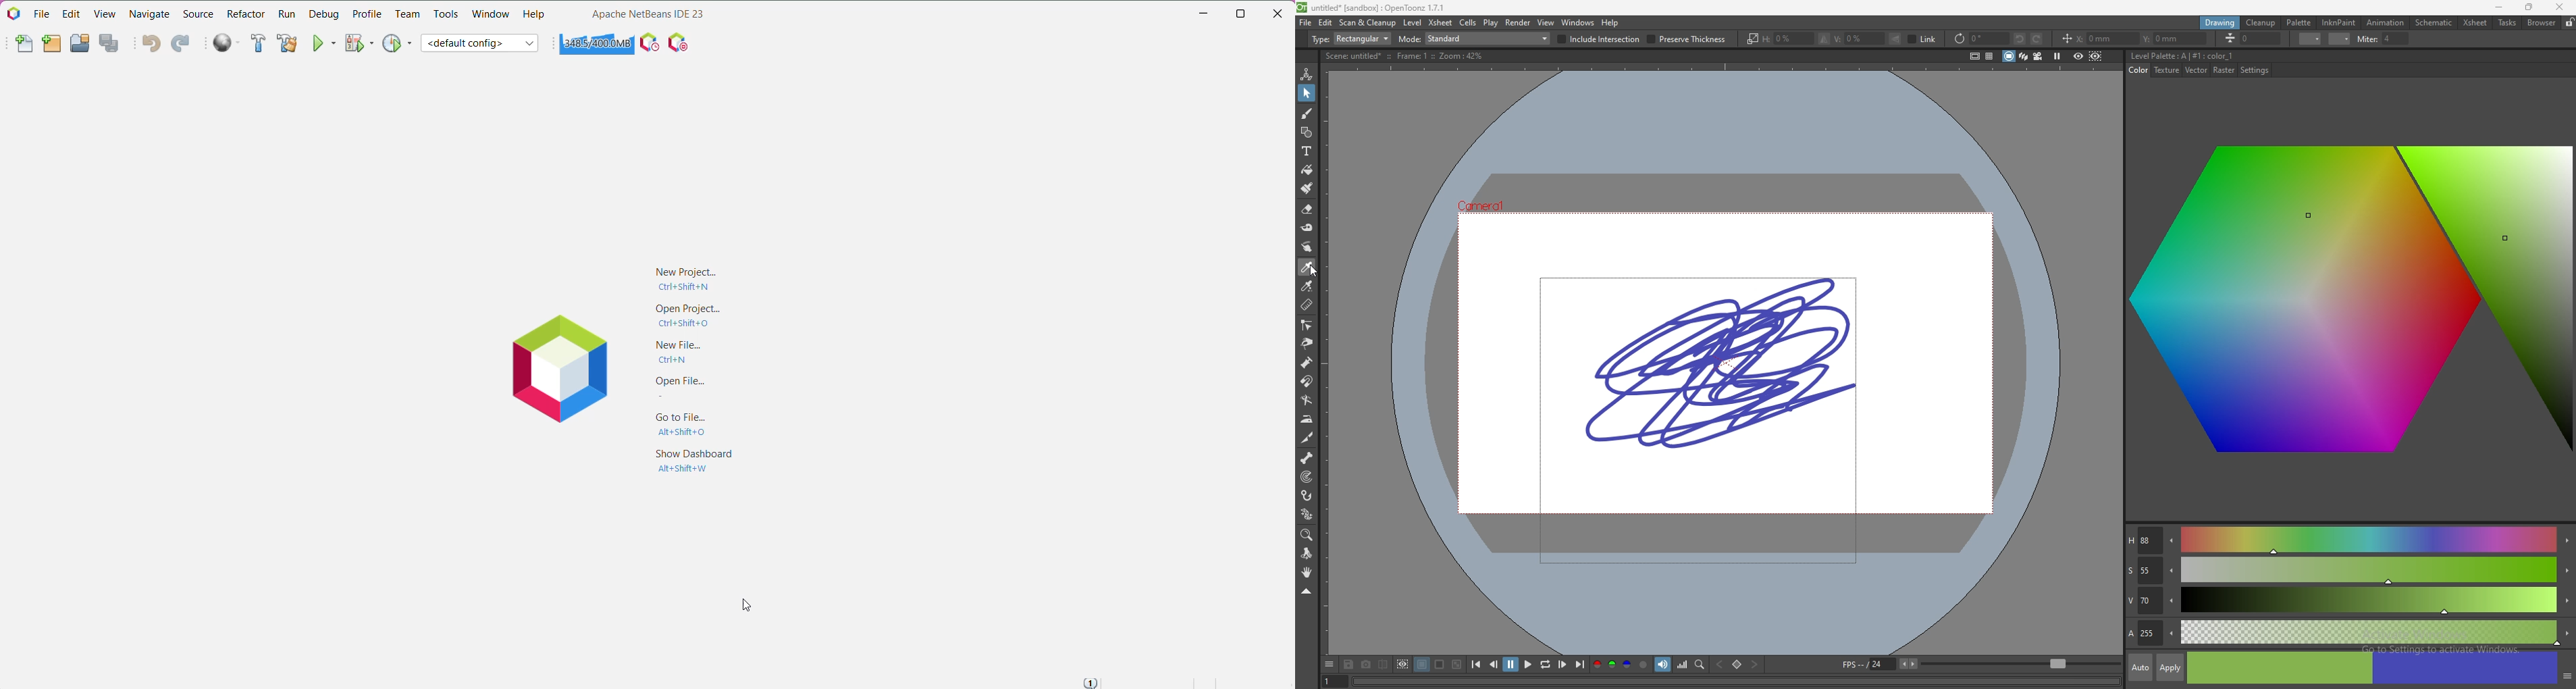  I want to click on snapshot, so click(1365, 665).